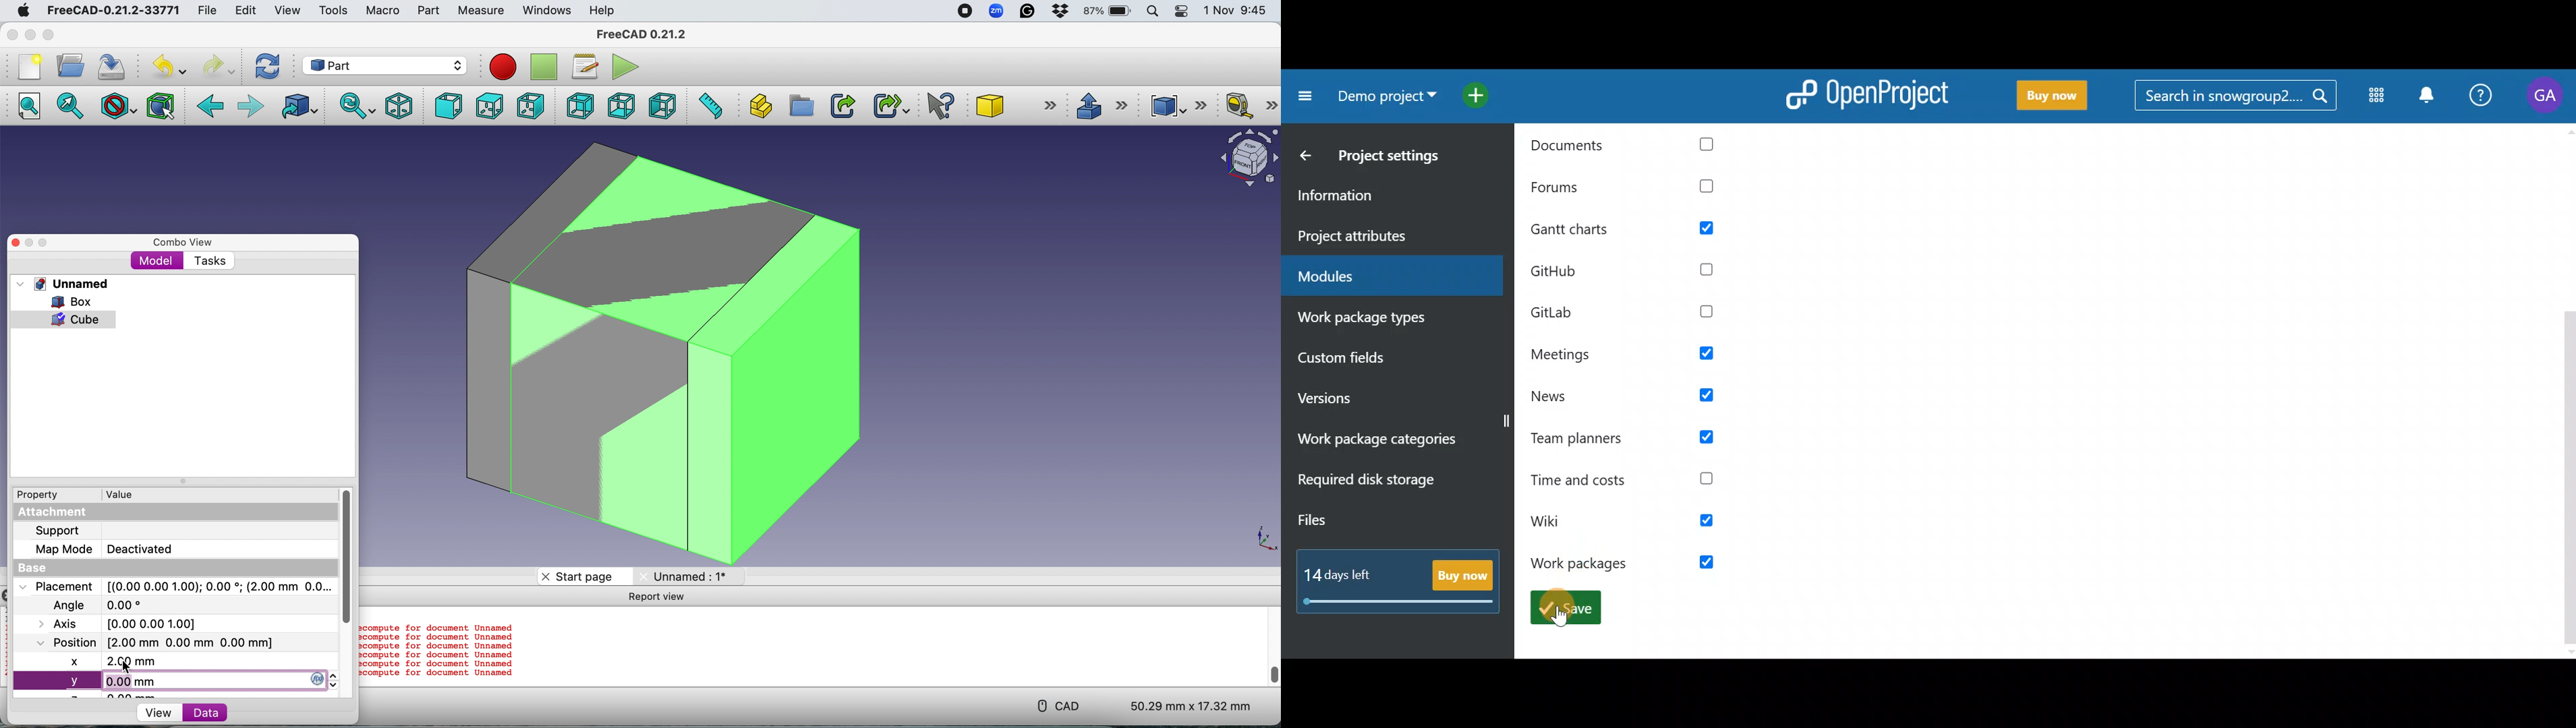 The height and width of the screenshot is (728, 2576). I want to click on Combo view, so click(184, 243).